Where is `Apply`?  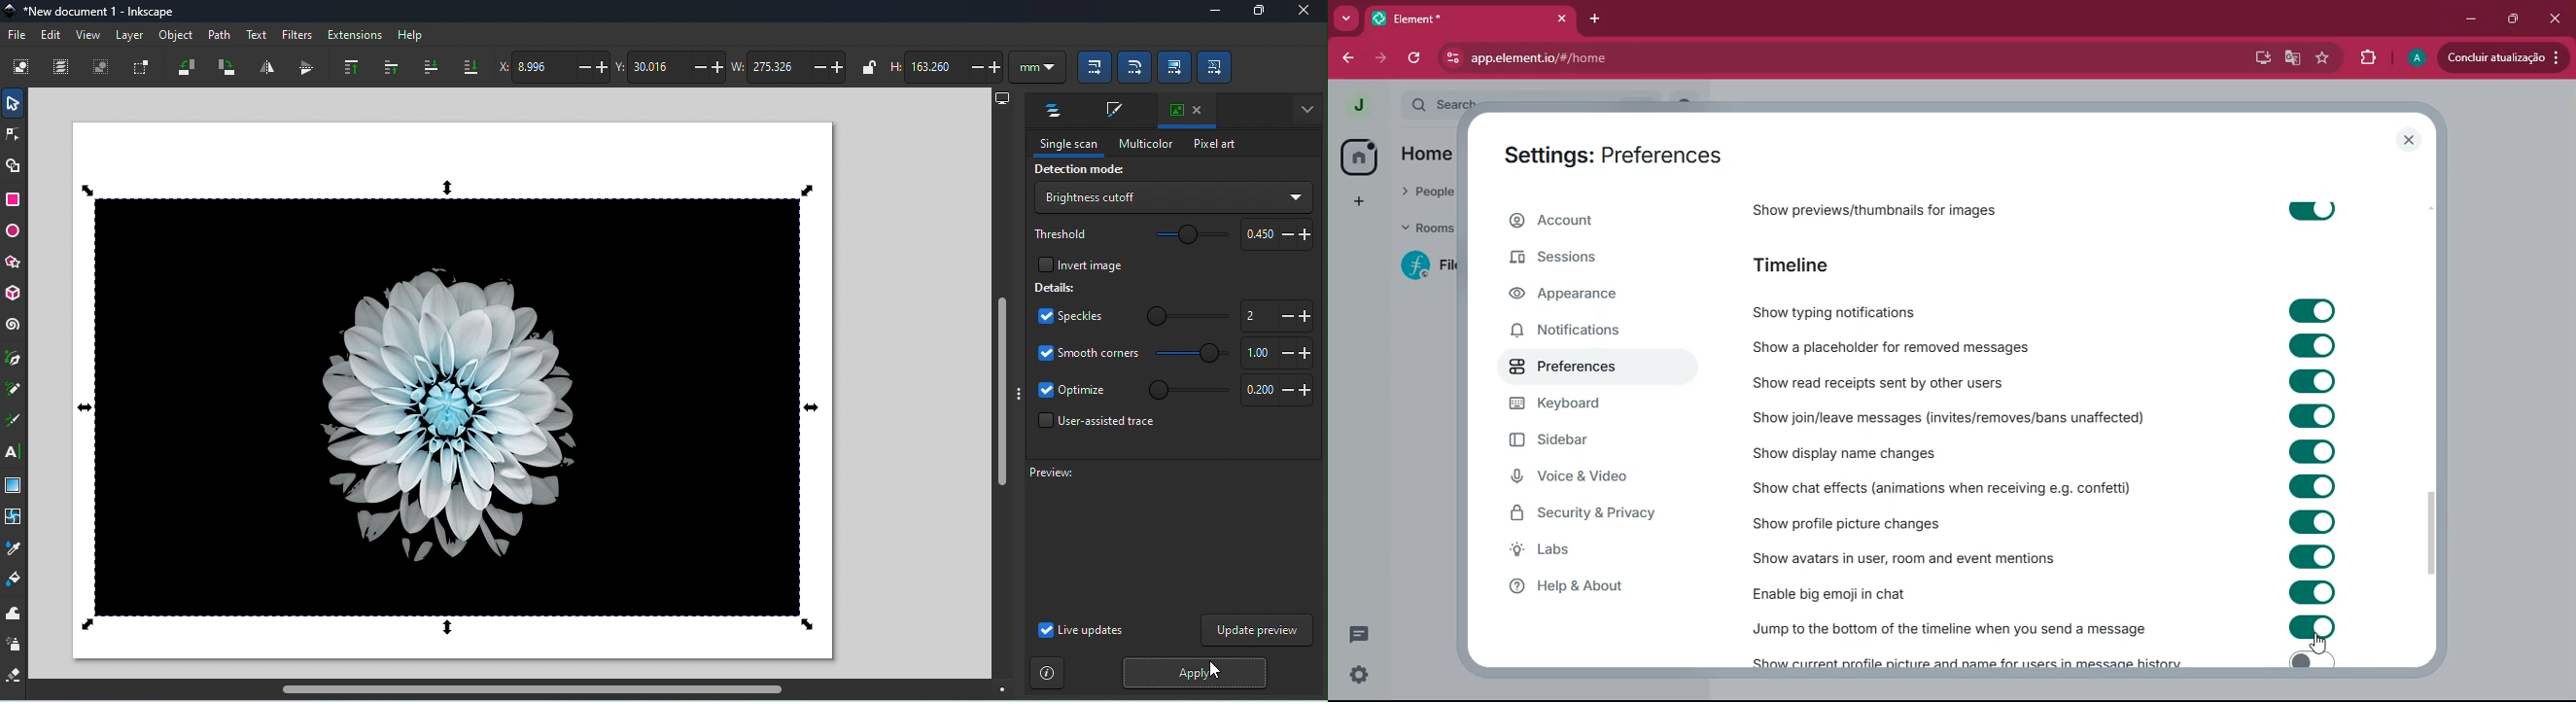
Apply is located at coordinates (1193, 673).